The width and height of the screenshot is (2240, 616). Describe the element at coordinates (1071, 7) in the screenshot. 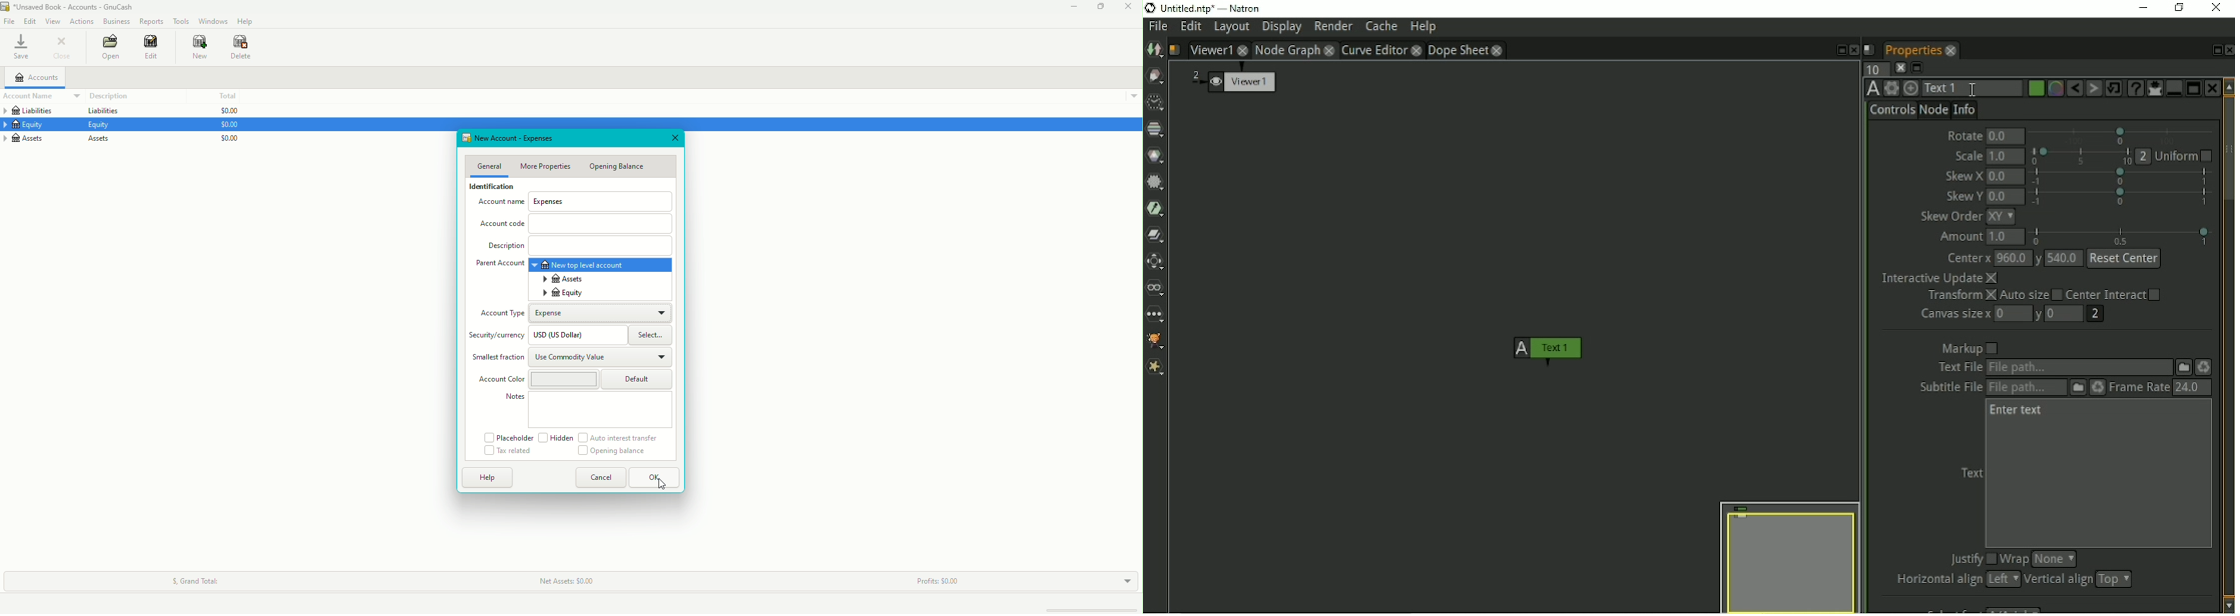

I see `Minimize` at that location.